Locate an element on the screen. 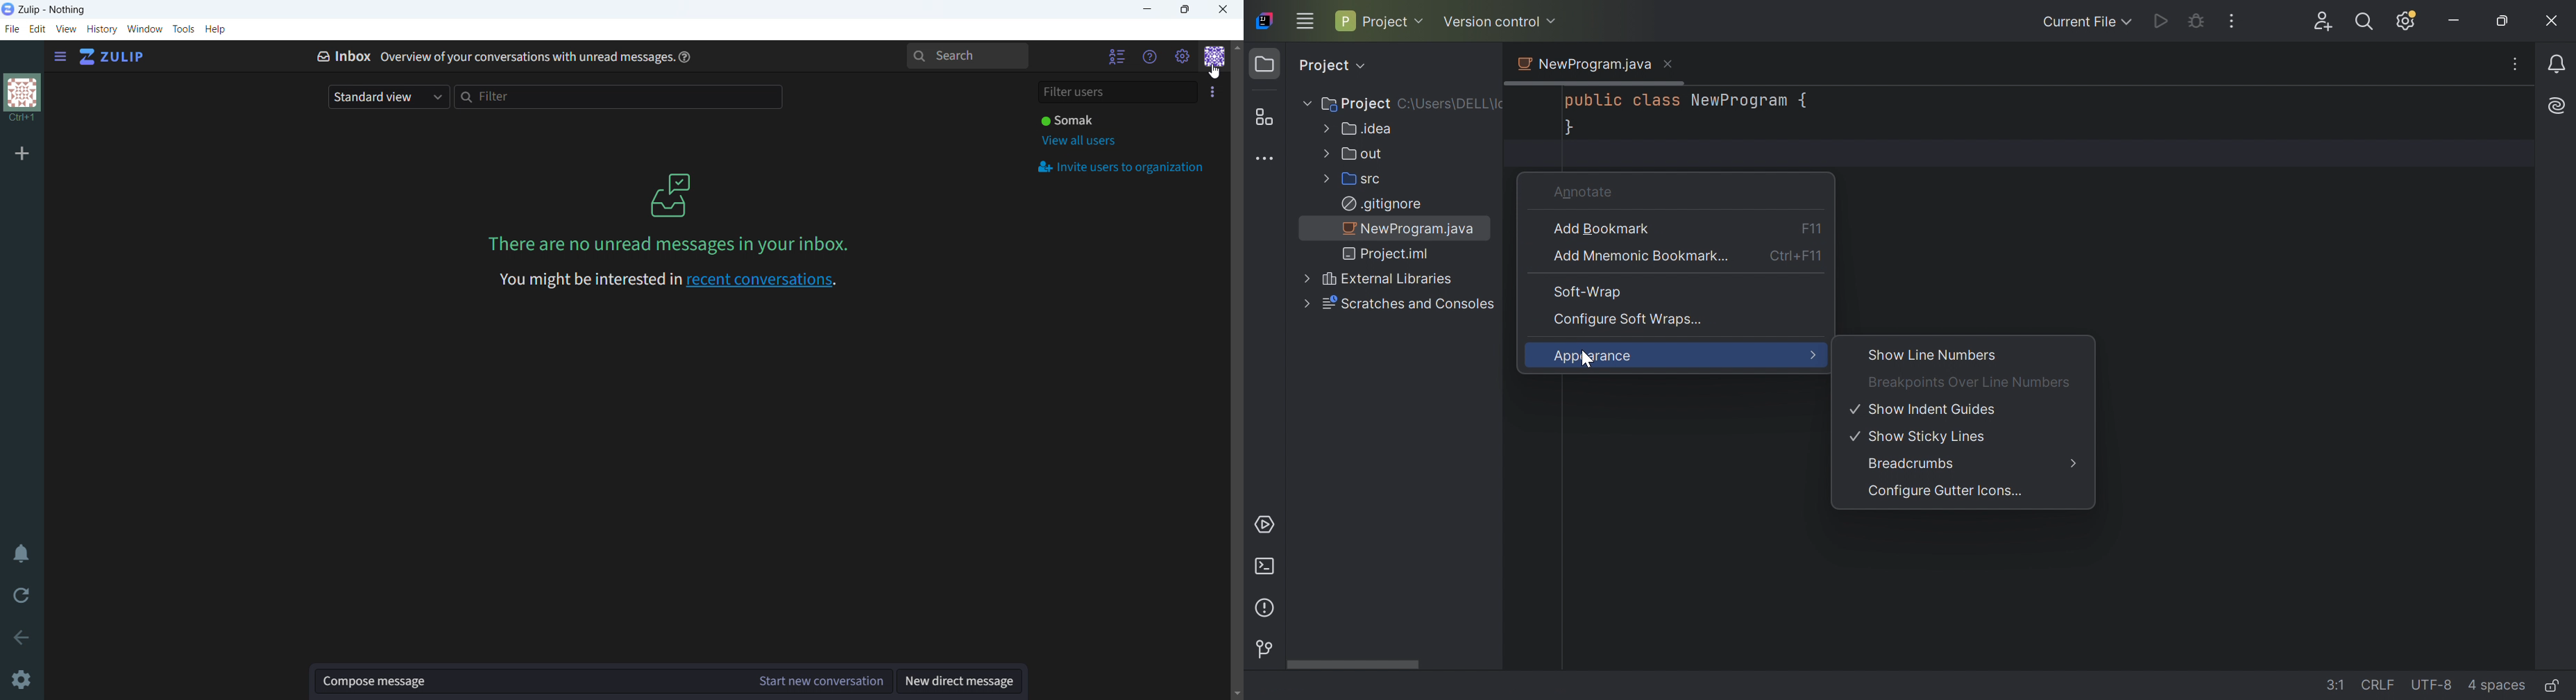 This screenshot has width=2576, height=700. organization is located at coordinates (21, 101).